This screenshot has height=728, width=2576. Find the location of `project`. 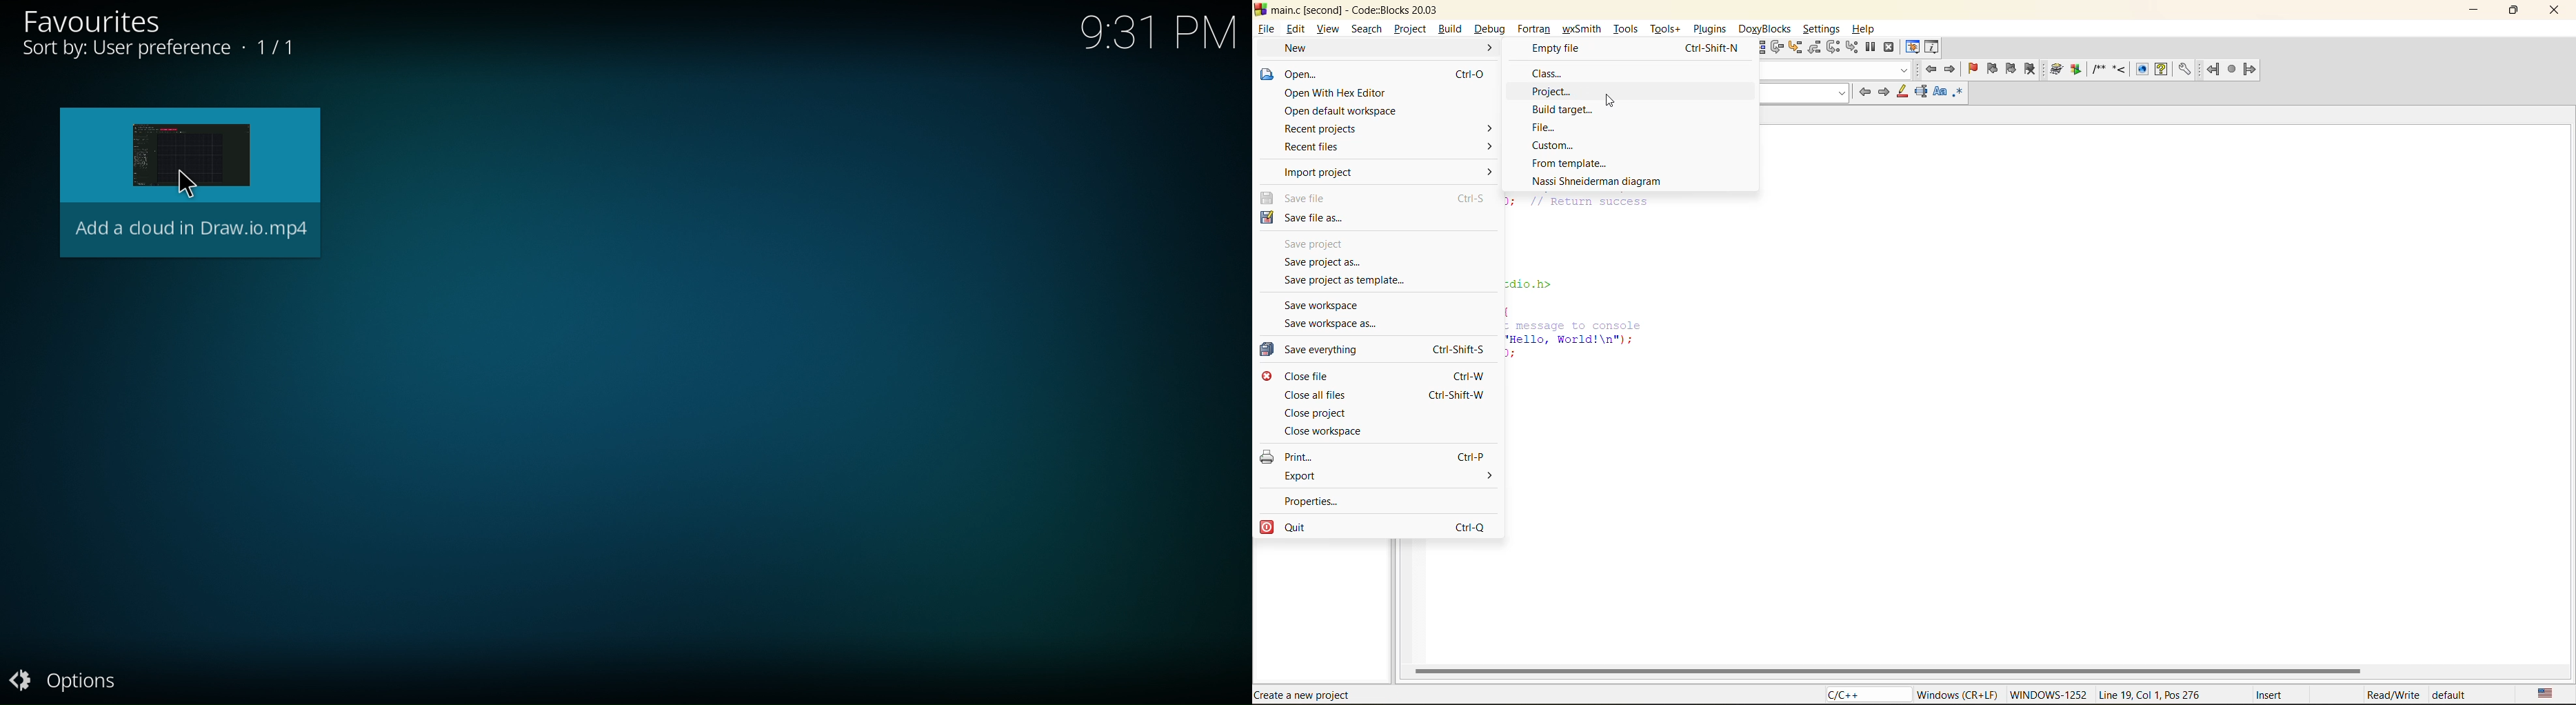

project is located at coordinates (1411, 29).